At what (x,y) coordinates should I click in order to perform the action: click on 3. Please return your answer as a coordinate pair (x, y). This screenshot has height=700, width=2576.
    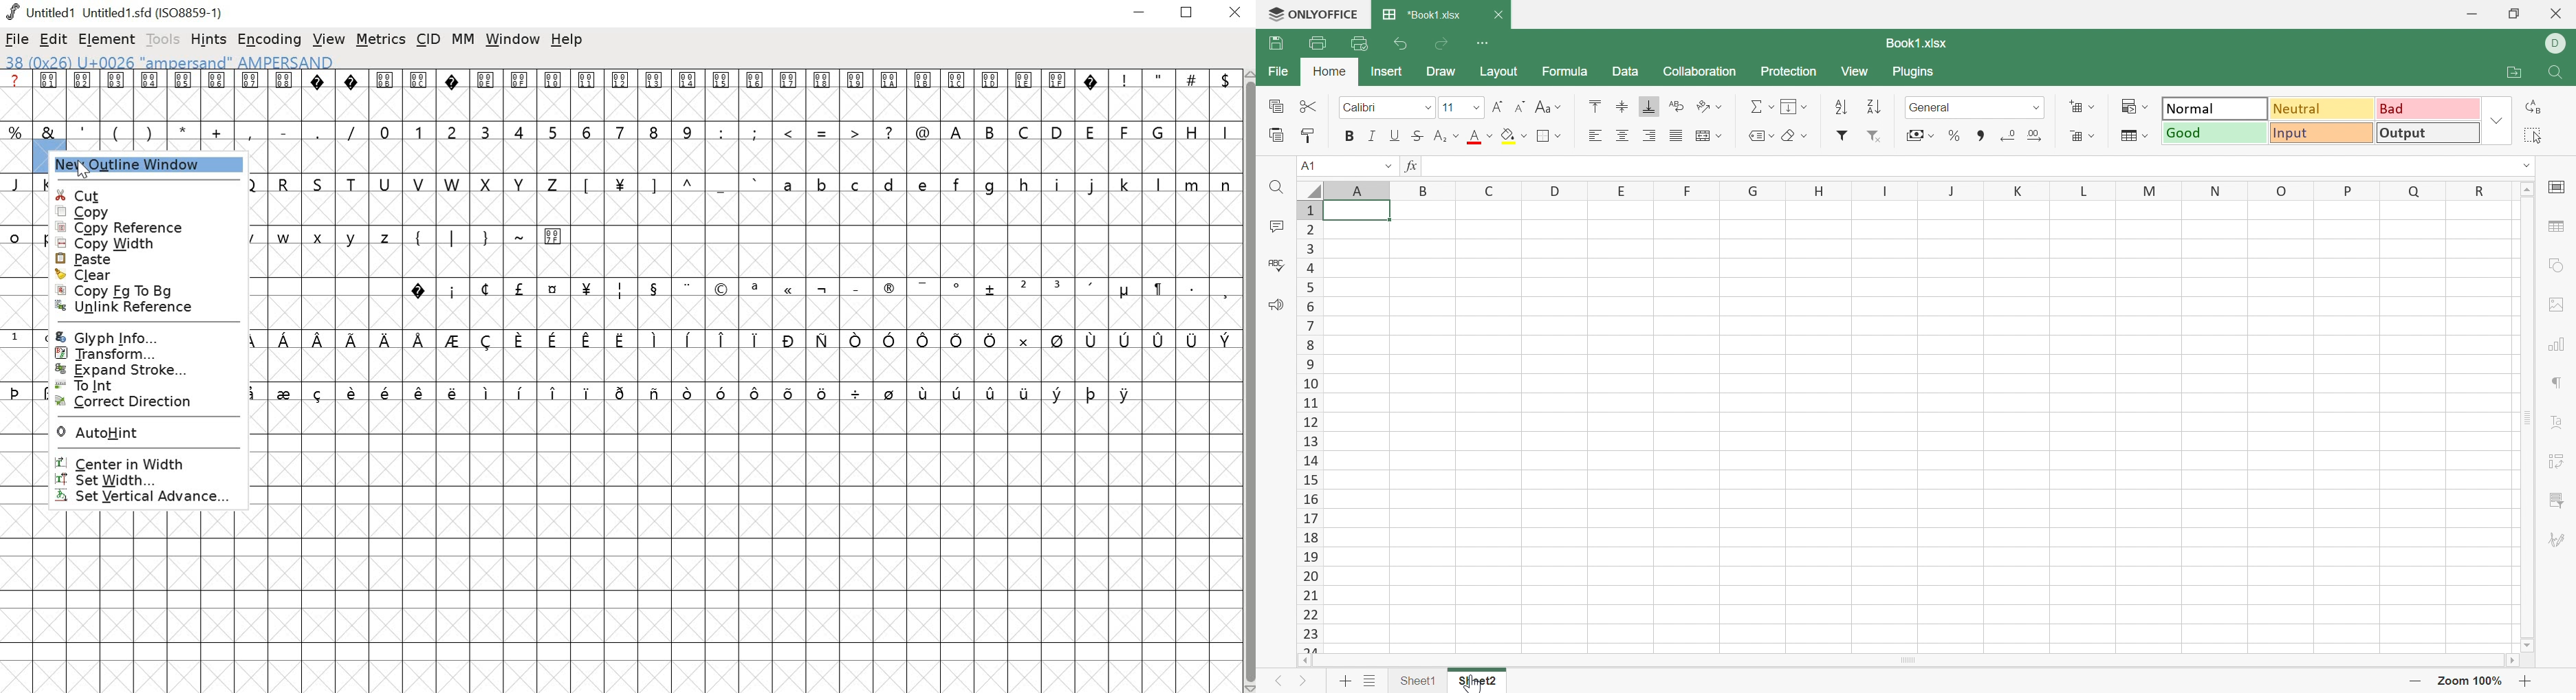
    Looking at the image, I should click on (486, 130).